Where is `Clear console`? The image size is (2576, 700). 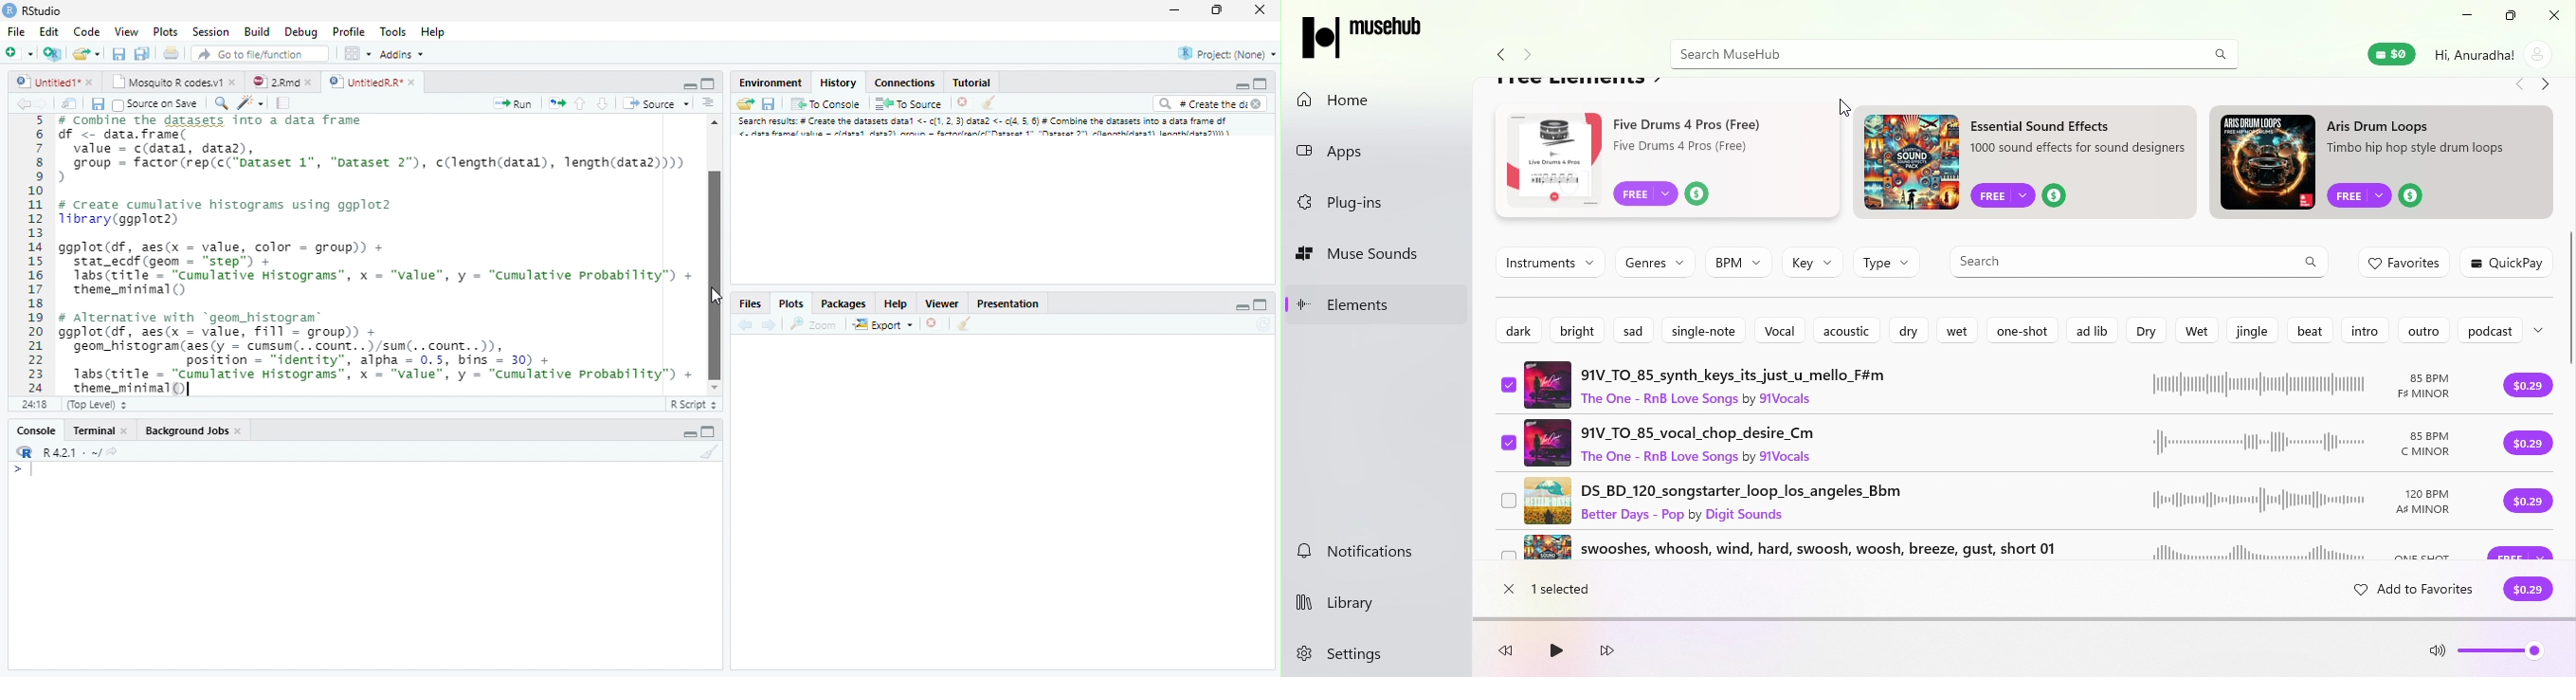
Clear console is located at coordinates (967, 325).